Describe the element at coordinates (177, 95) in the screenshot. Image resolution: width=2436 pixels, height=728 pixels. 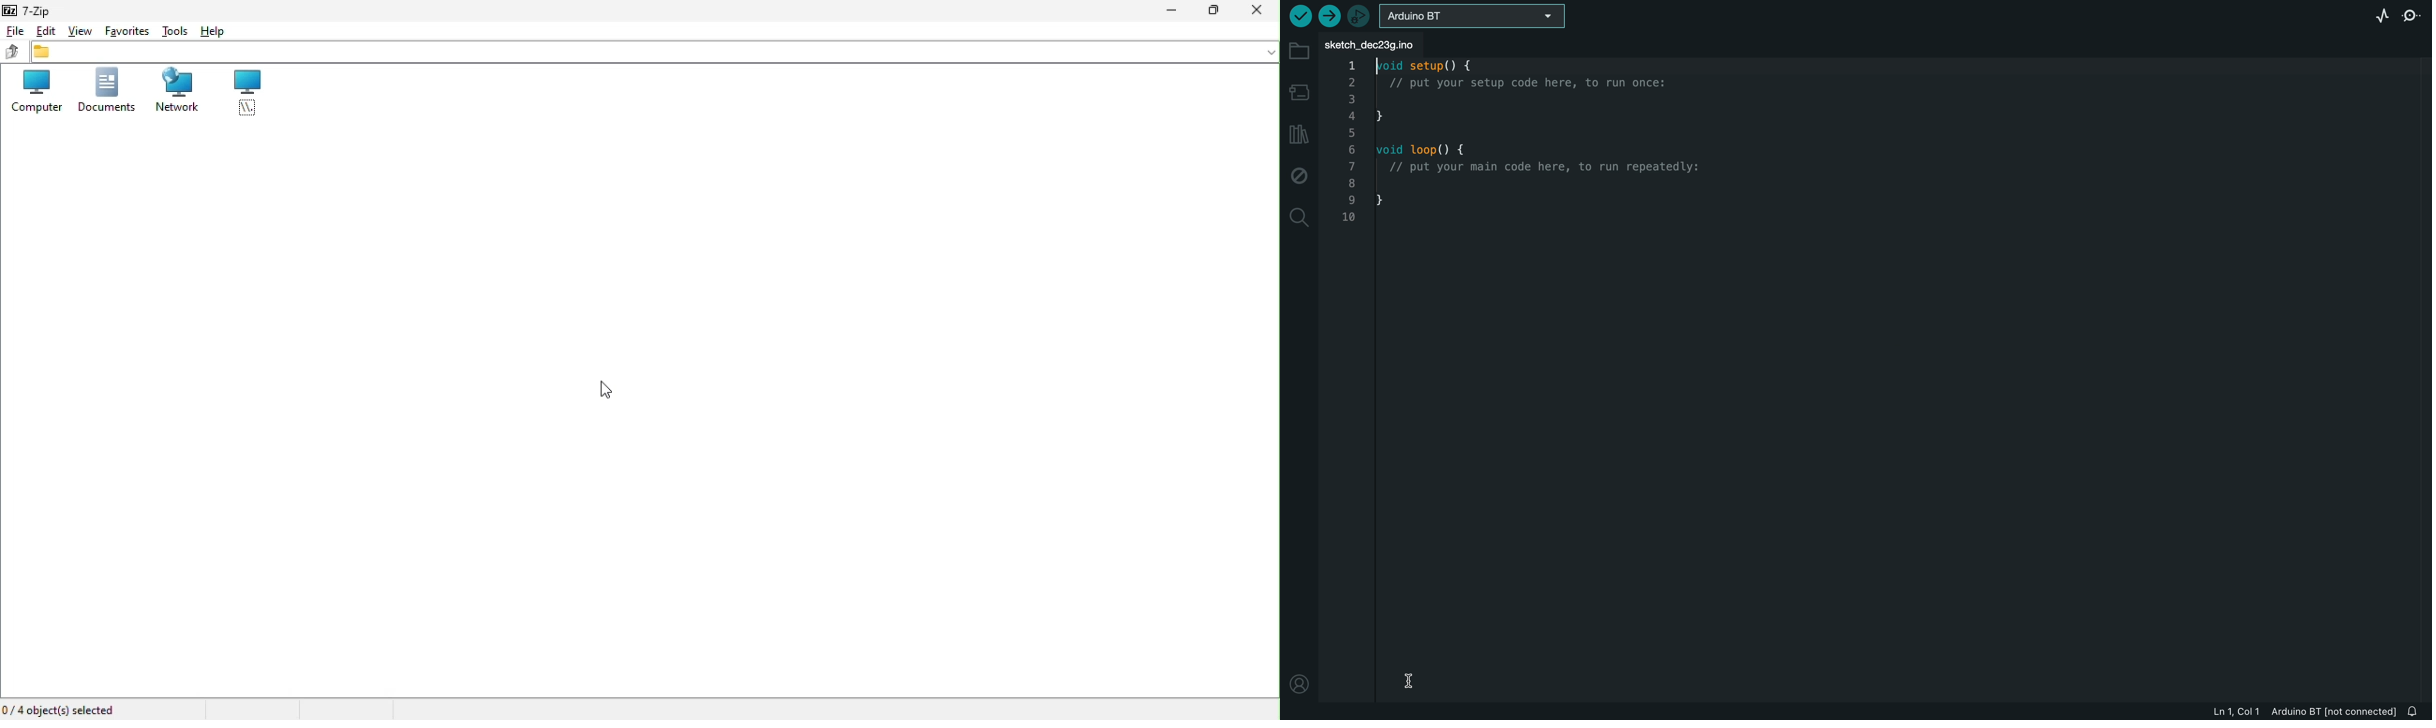
I see `Network` at that location.